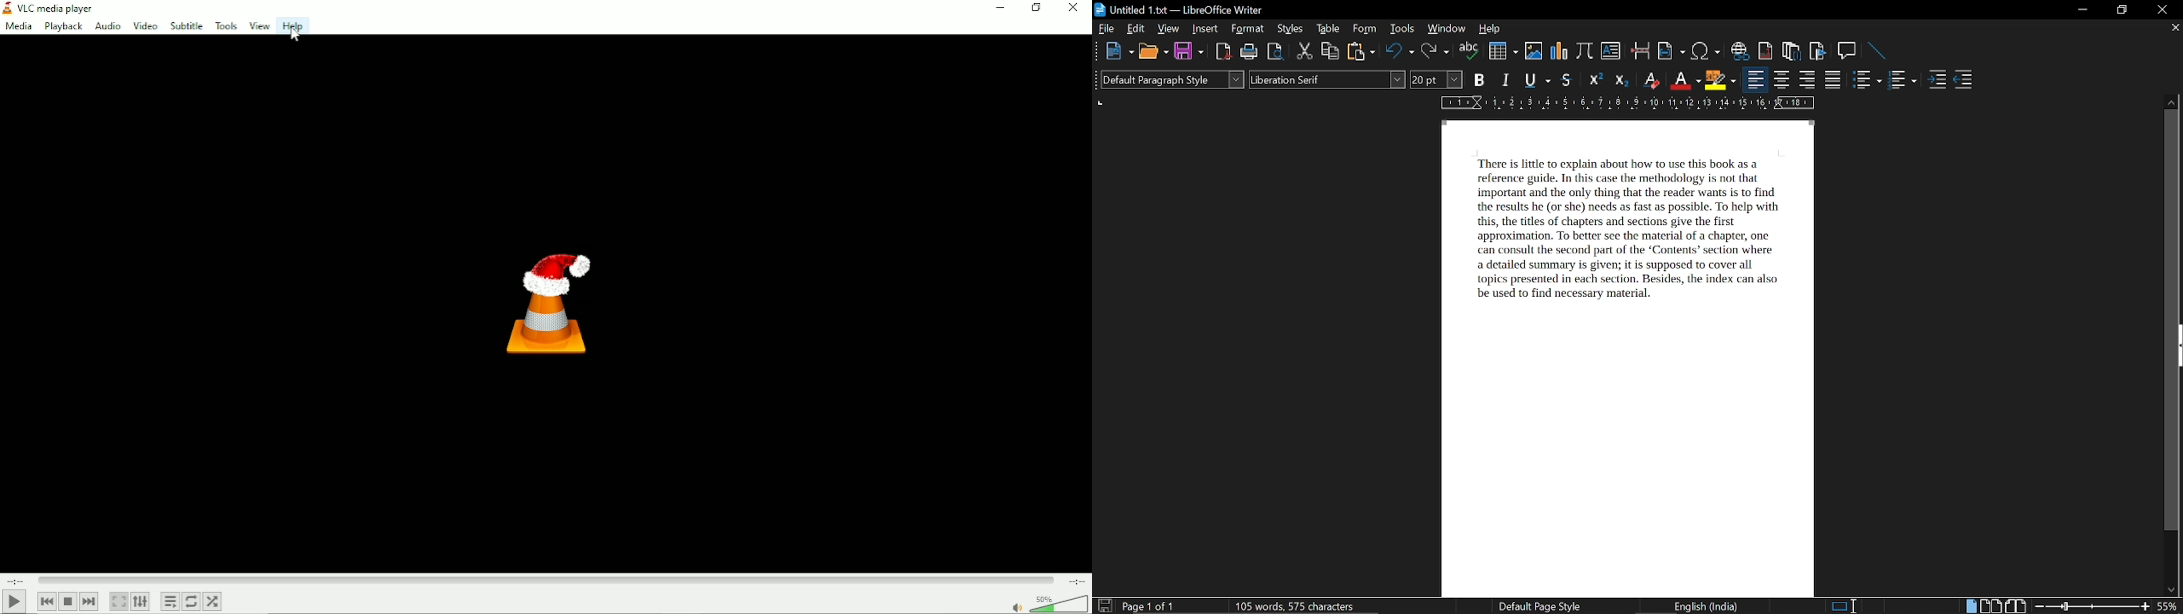  Describe the element at coordinates (1000, 8) in the screenshot. I see `Minimize` at that location.